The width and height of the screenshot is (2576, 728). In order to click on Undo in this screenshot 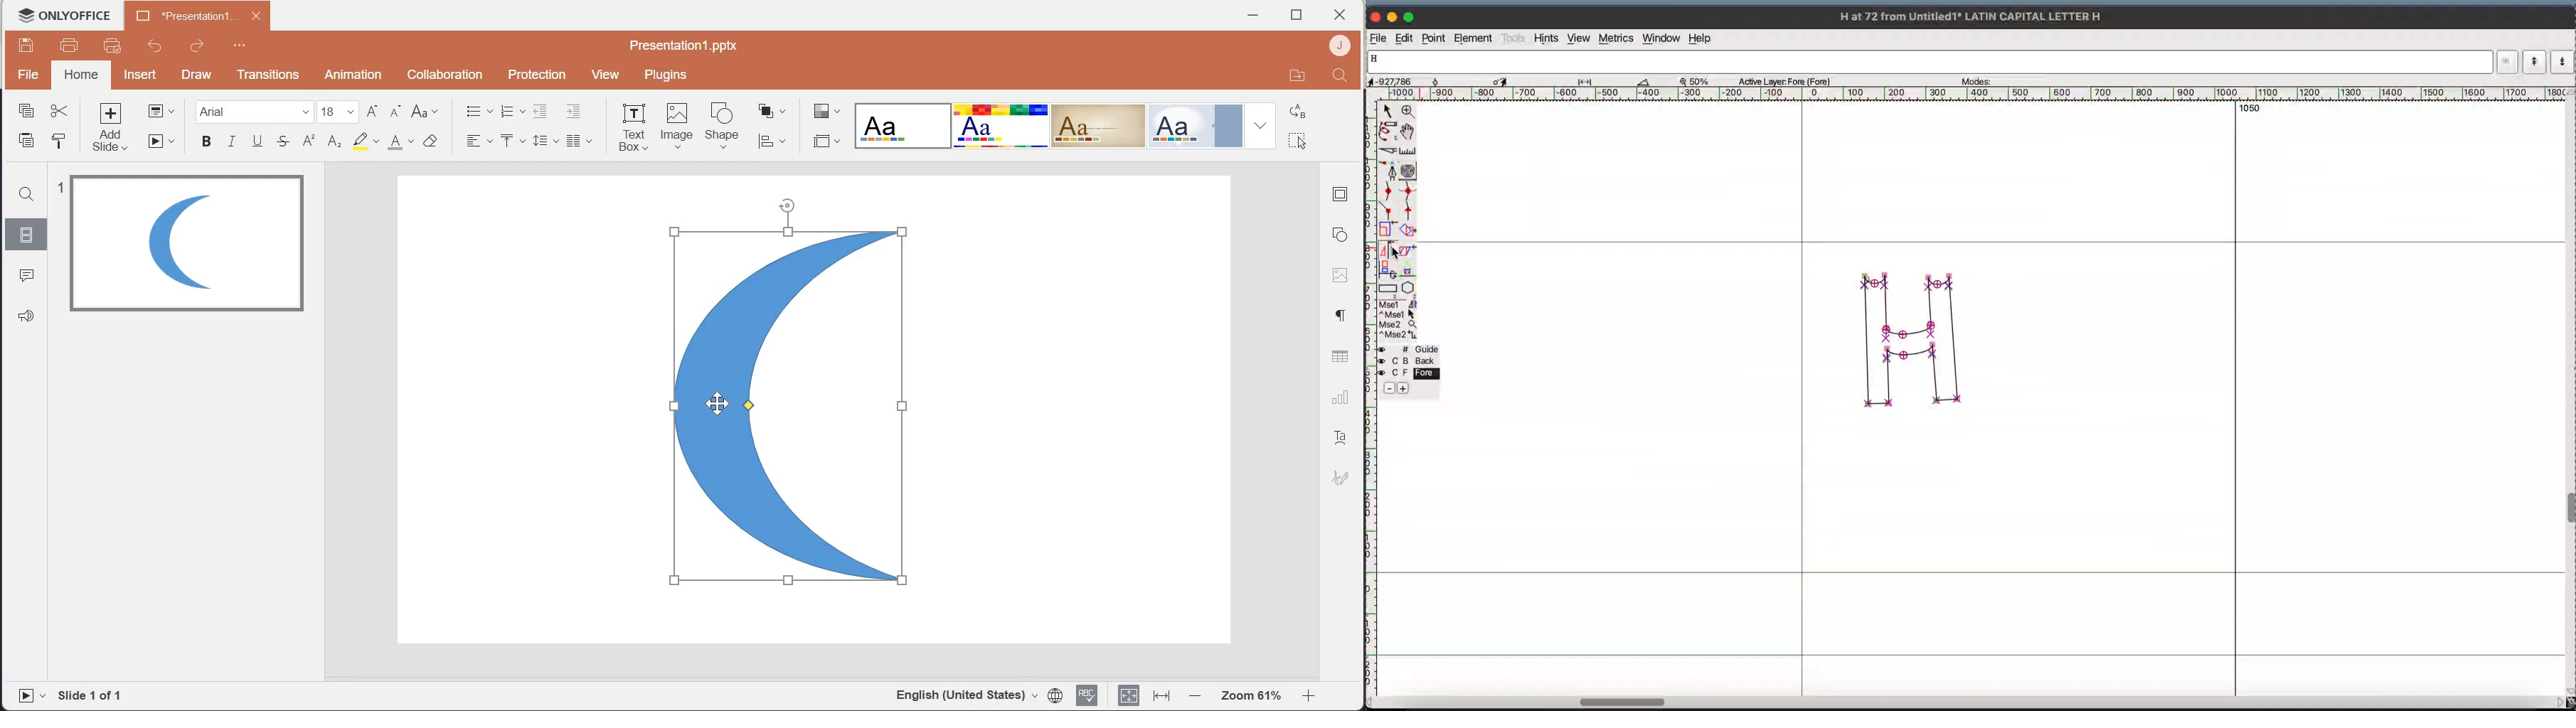, I will do `click(154, 47)`.